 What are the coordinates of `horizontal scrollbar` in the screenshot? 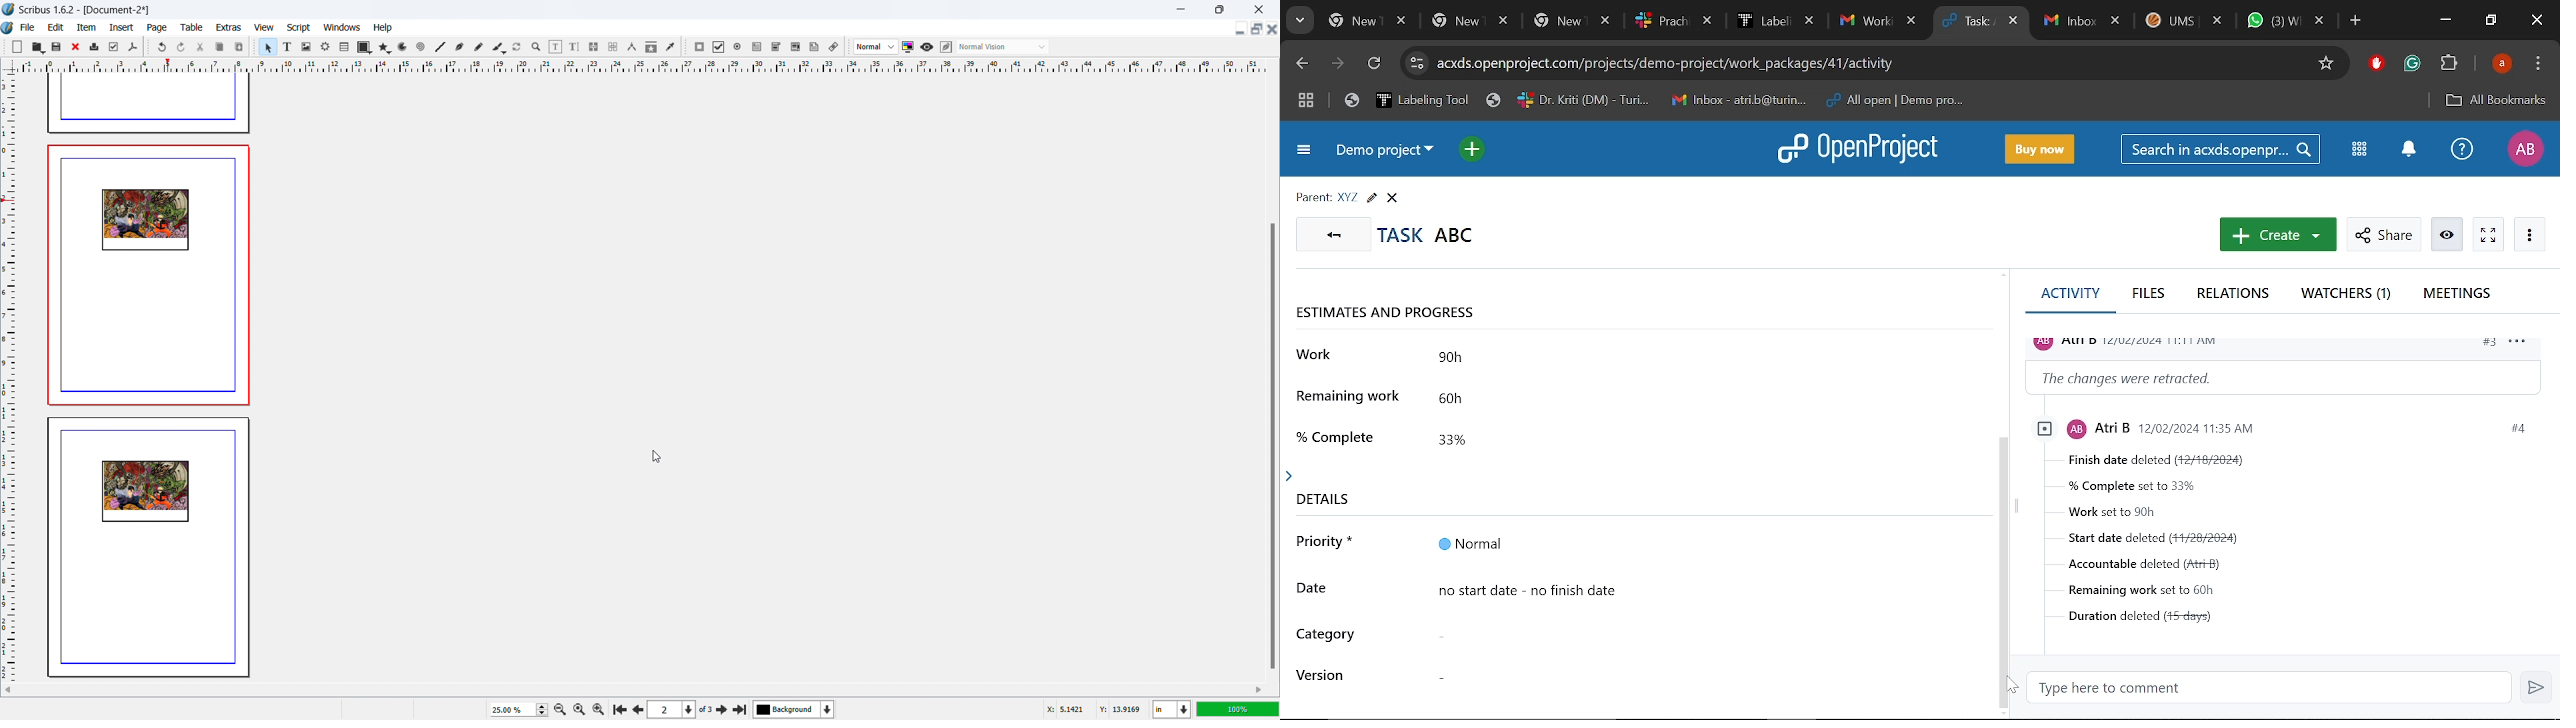 It's located at (509, 689).